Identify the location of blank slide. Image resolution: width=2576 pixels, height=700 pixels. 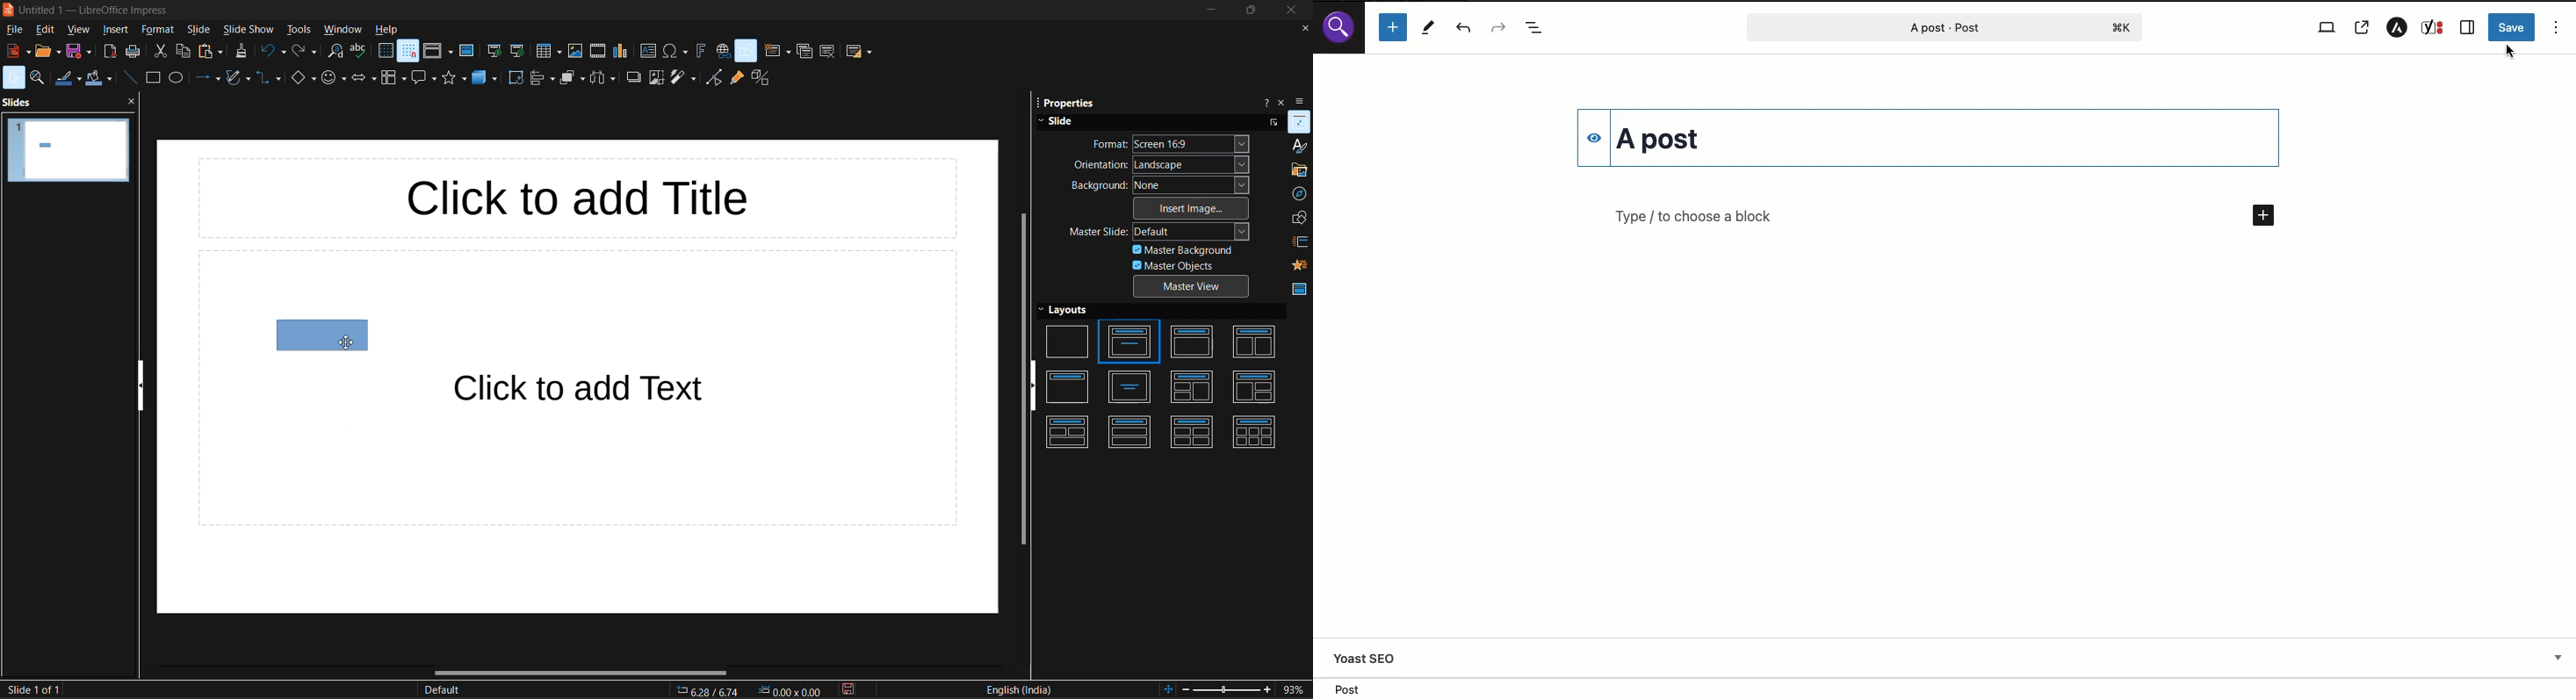
(1067, 341).